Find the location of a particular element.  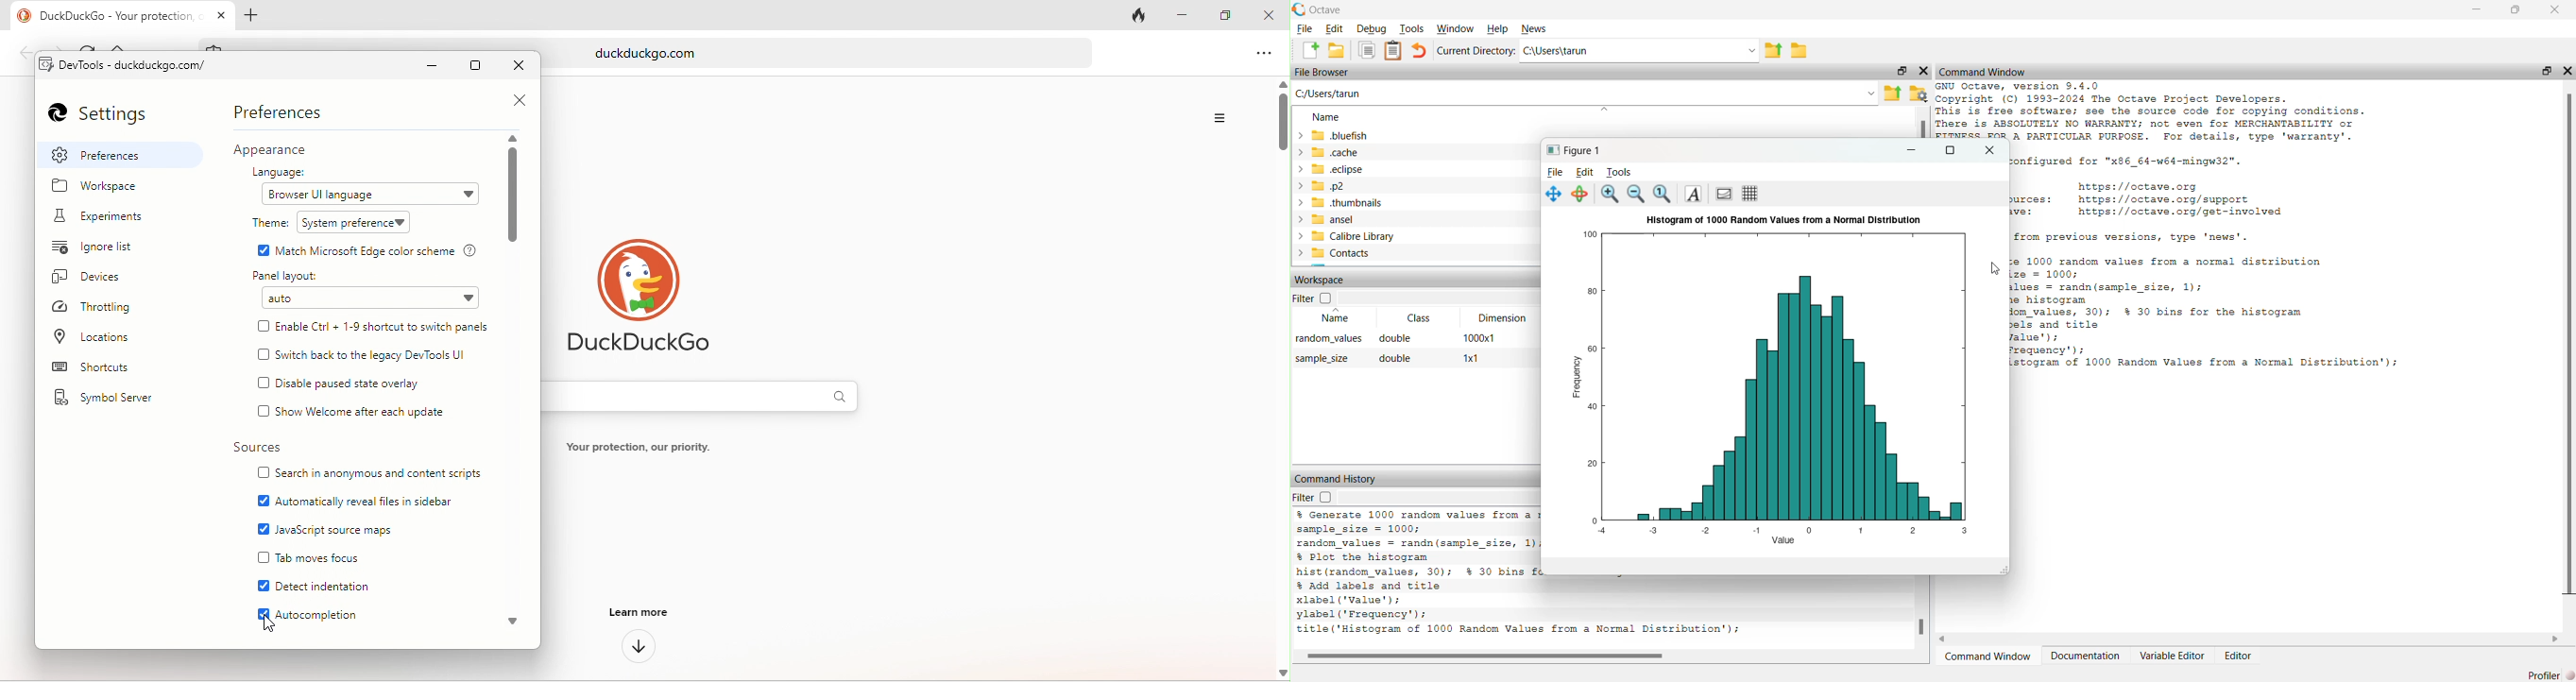

undo is located at coordinates (1419, 50).